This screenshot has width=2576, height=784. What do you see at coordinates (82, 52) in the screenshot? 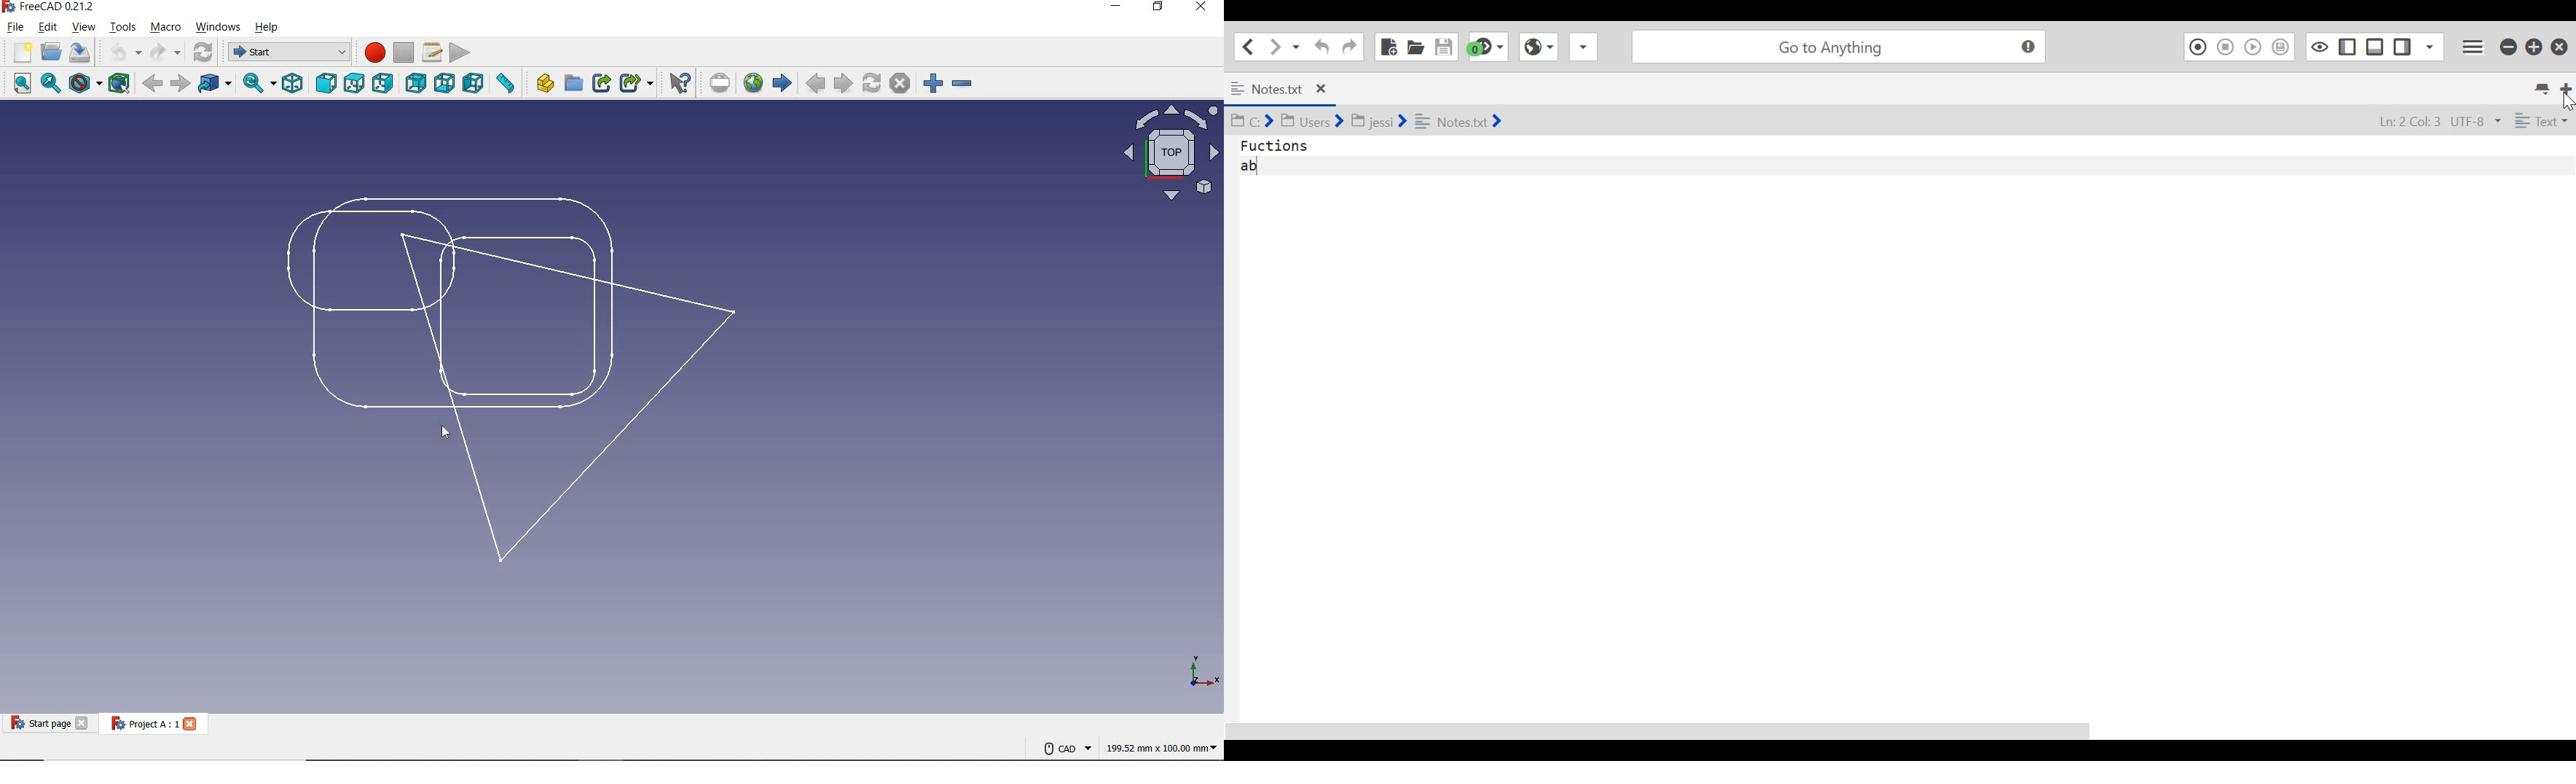
I see `SAVE` at bounding box center [82, 52].